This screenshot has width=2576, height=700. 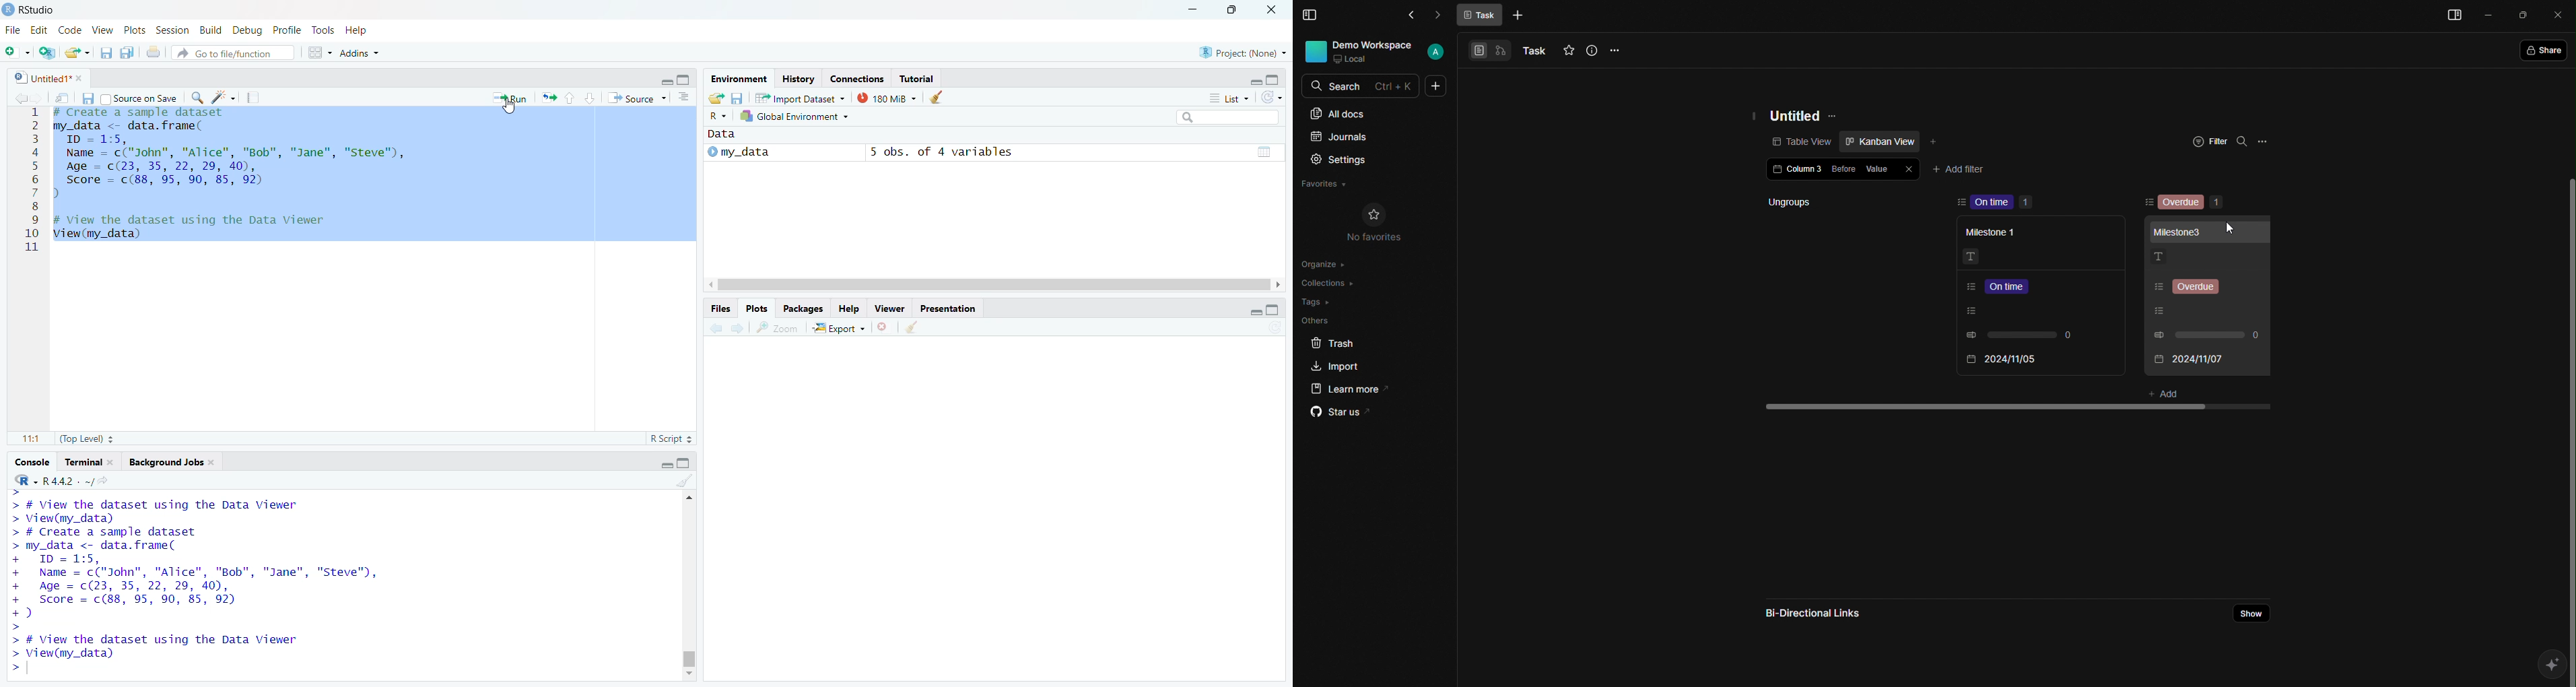 I want to click on Scroll bar, so click(x=996, y=285).